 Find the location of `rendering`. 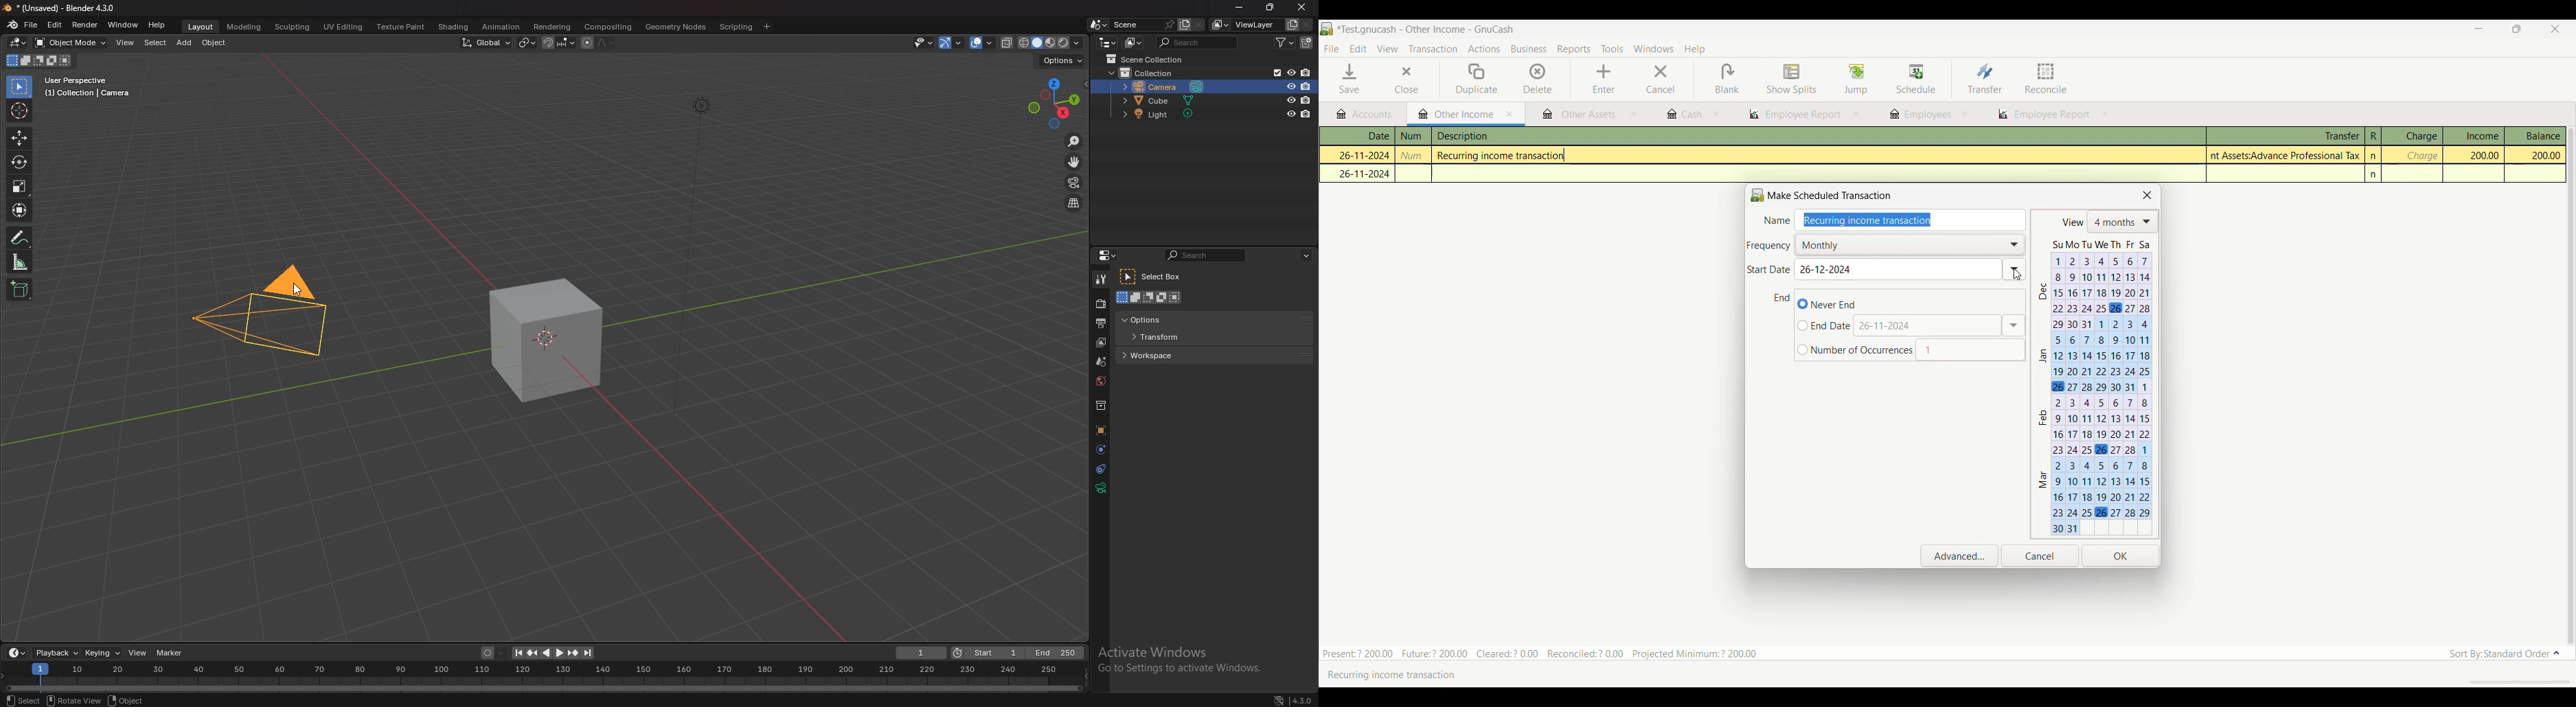

rendering is located at coordinates (552, 27).